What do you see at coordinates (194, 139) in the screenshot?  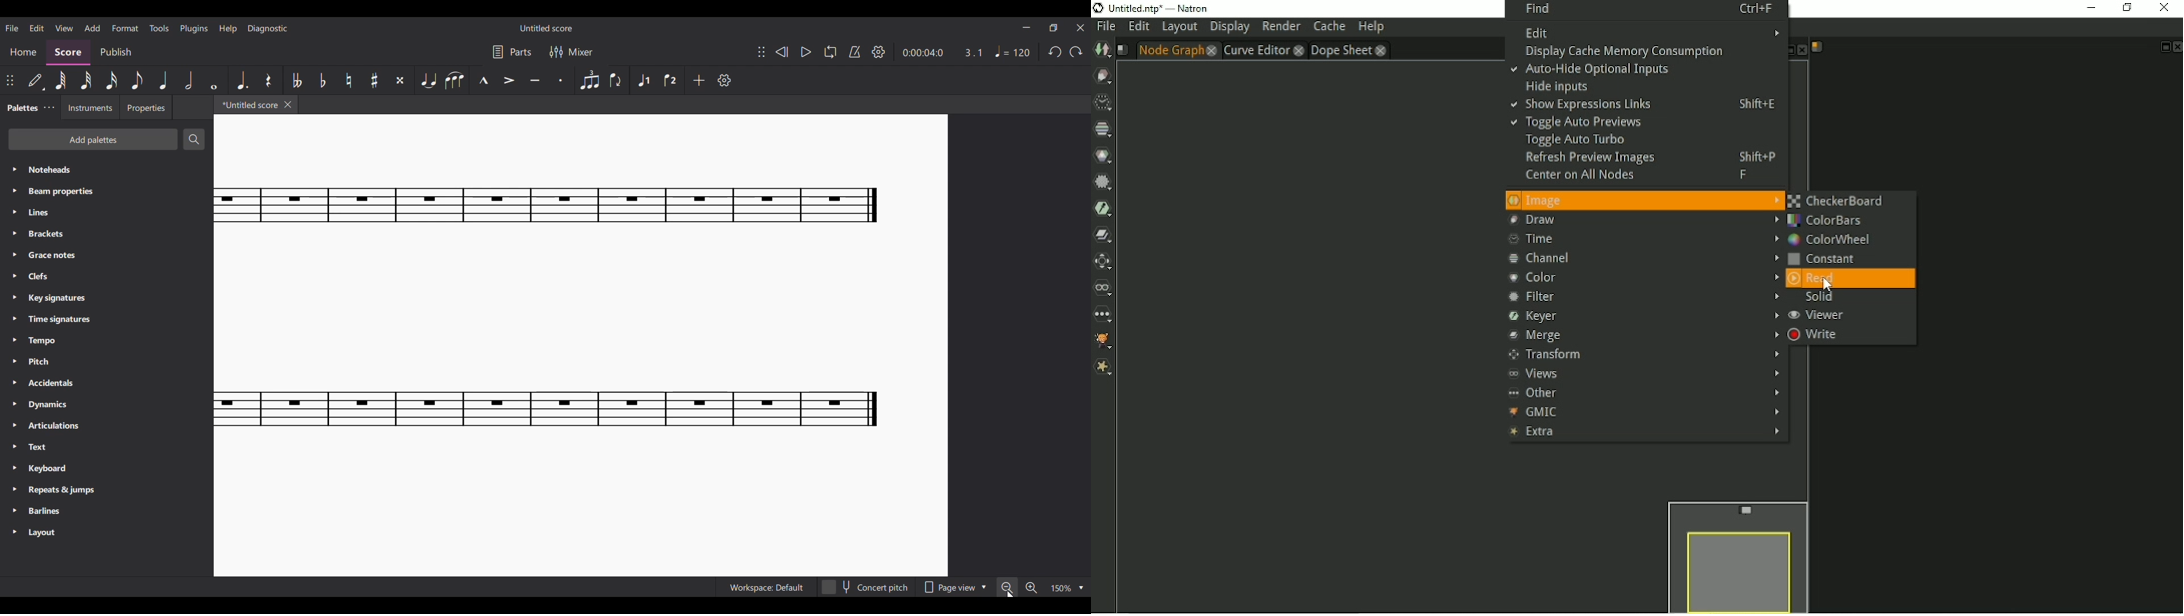 I see `Search` at bounding box center [194, 139].